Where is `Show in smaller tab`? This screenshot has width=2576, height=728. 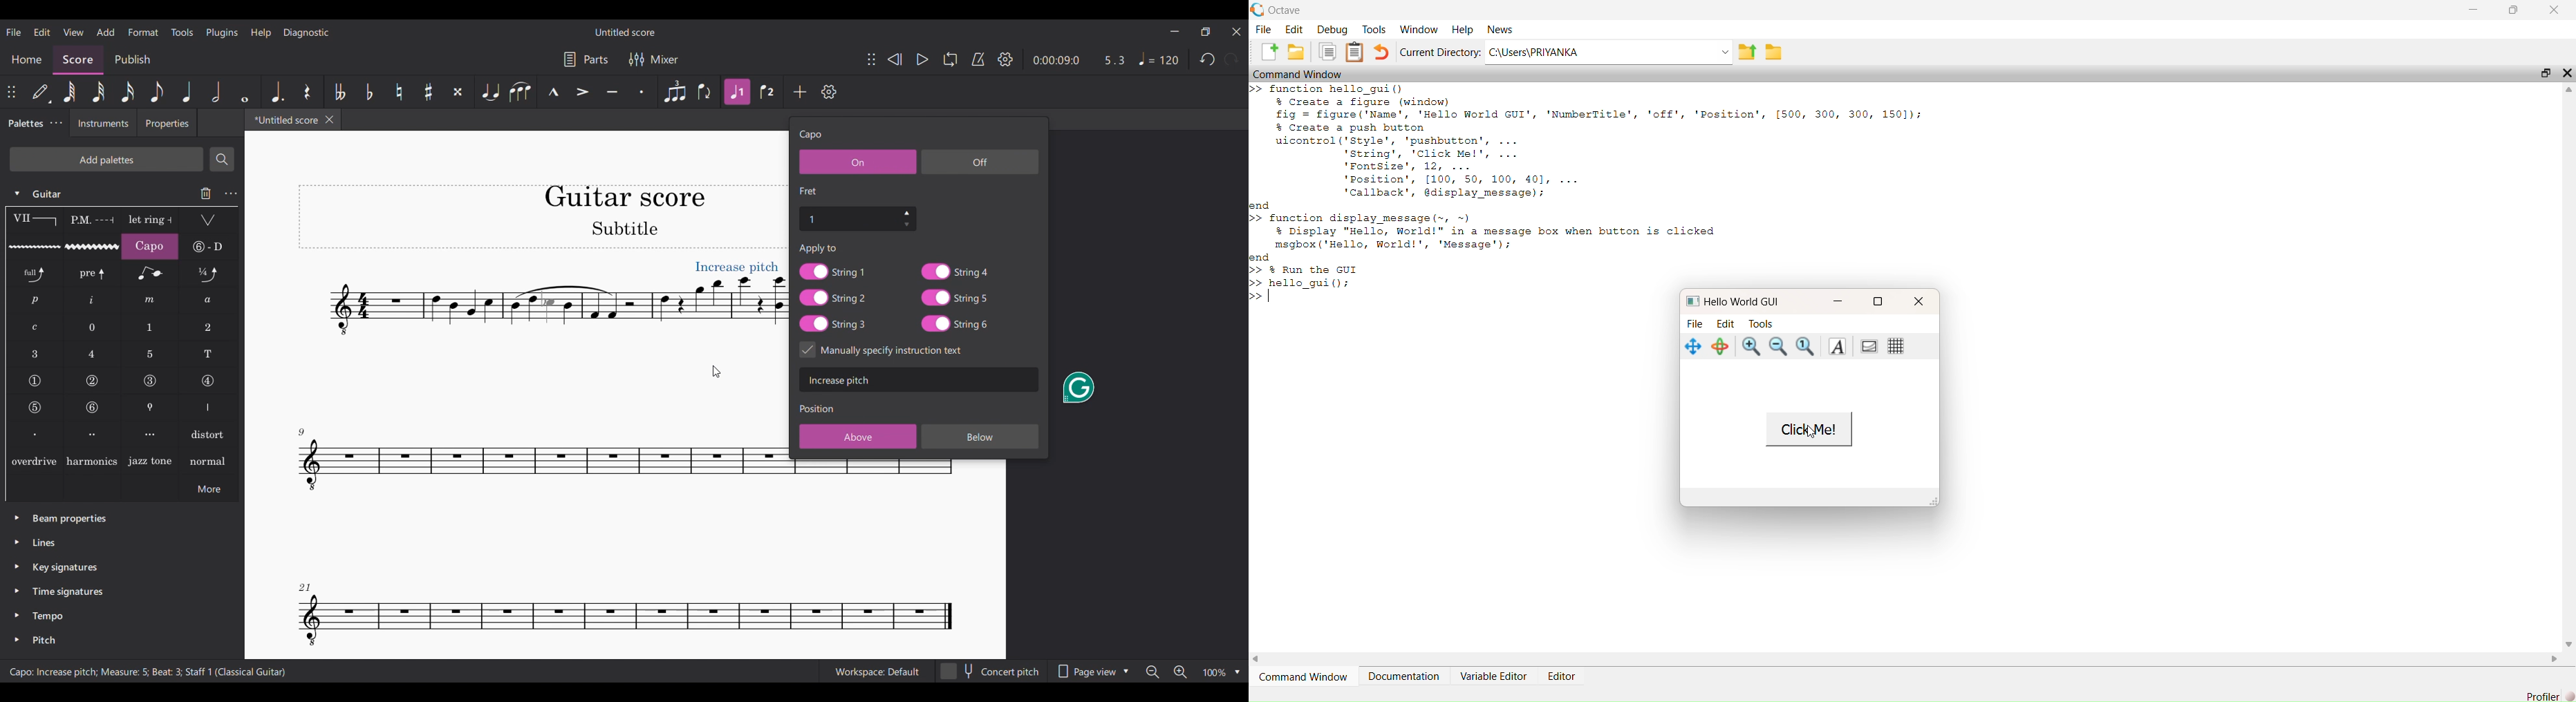
Show in smaller tab is located at coordinates (1206, 32).